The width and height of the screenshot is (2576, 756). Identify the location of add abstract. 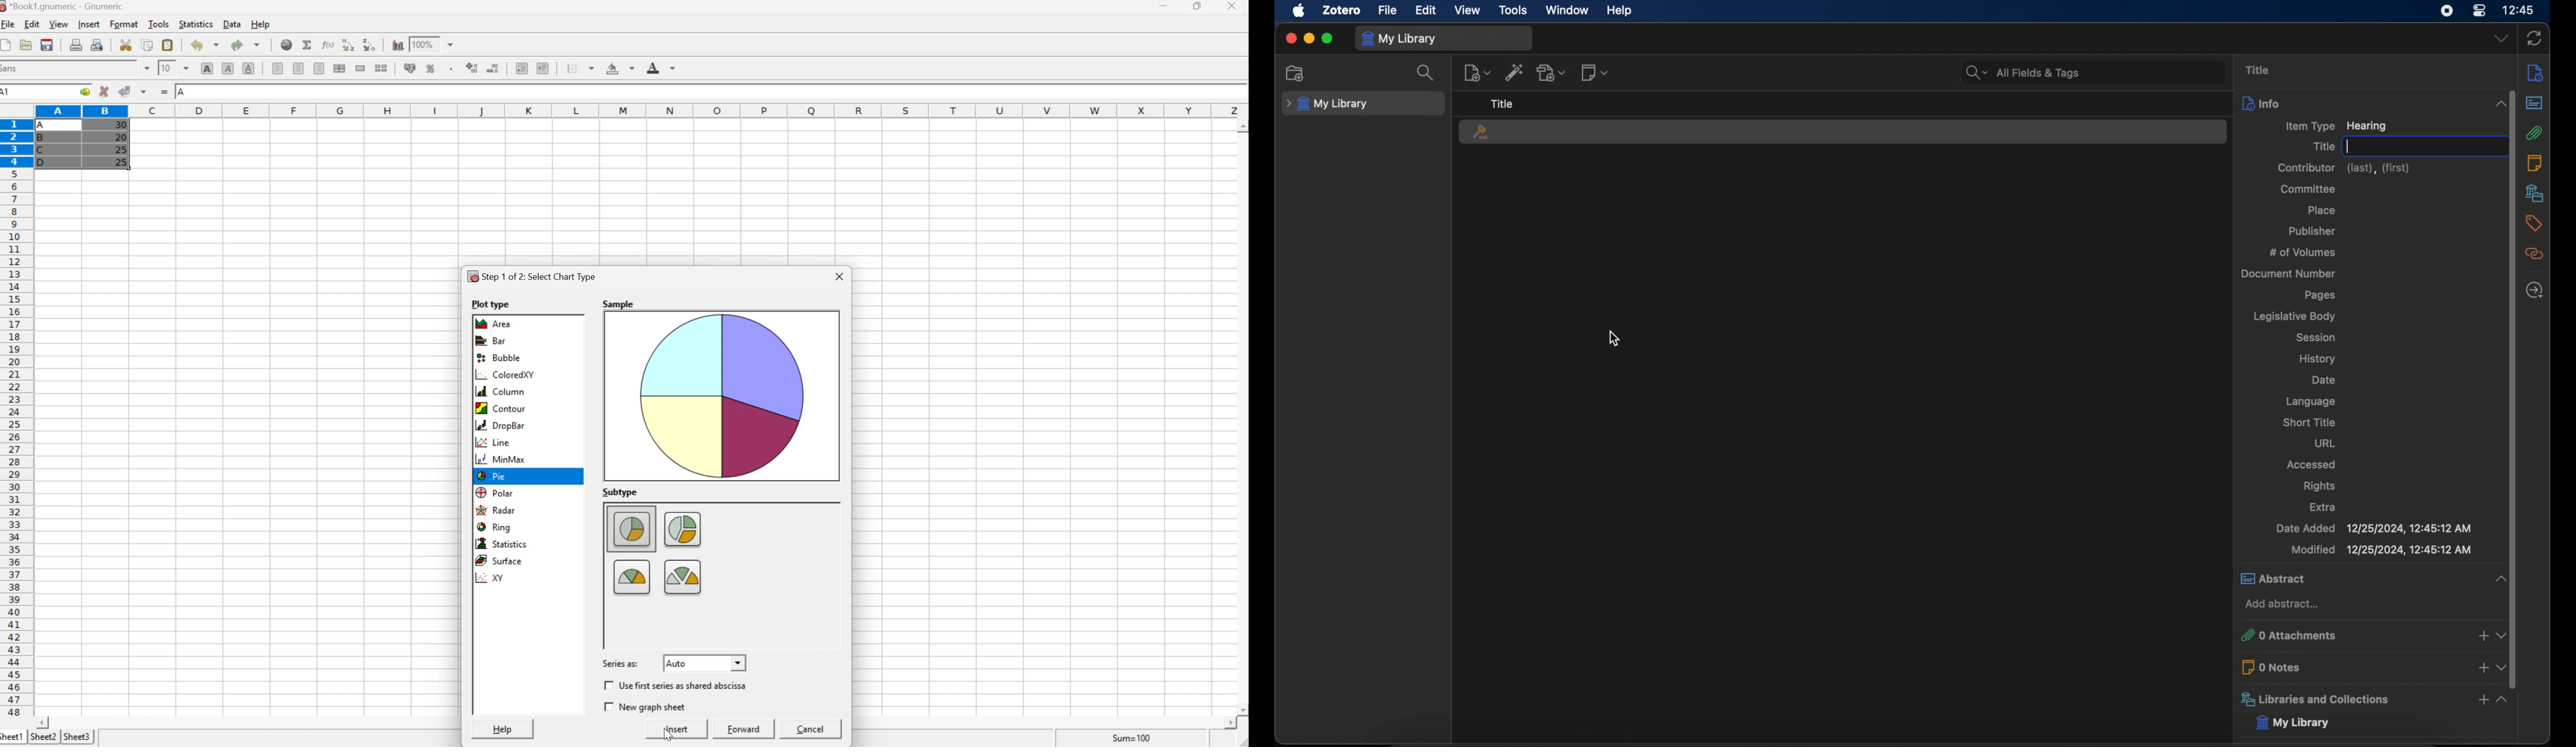
(2282, 605).